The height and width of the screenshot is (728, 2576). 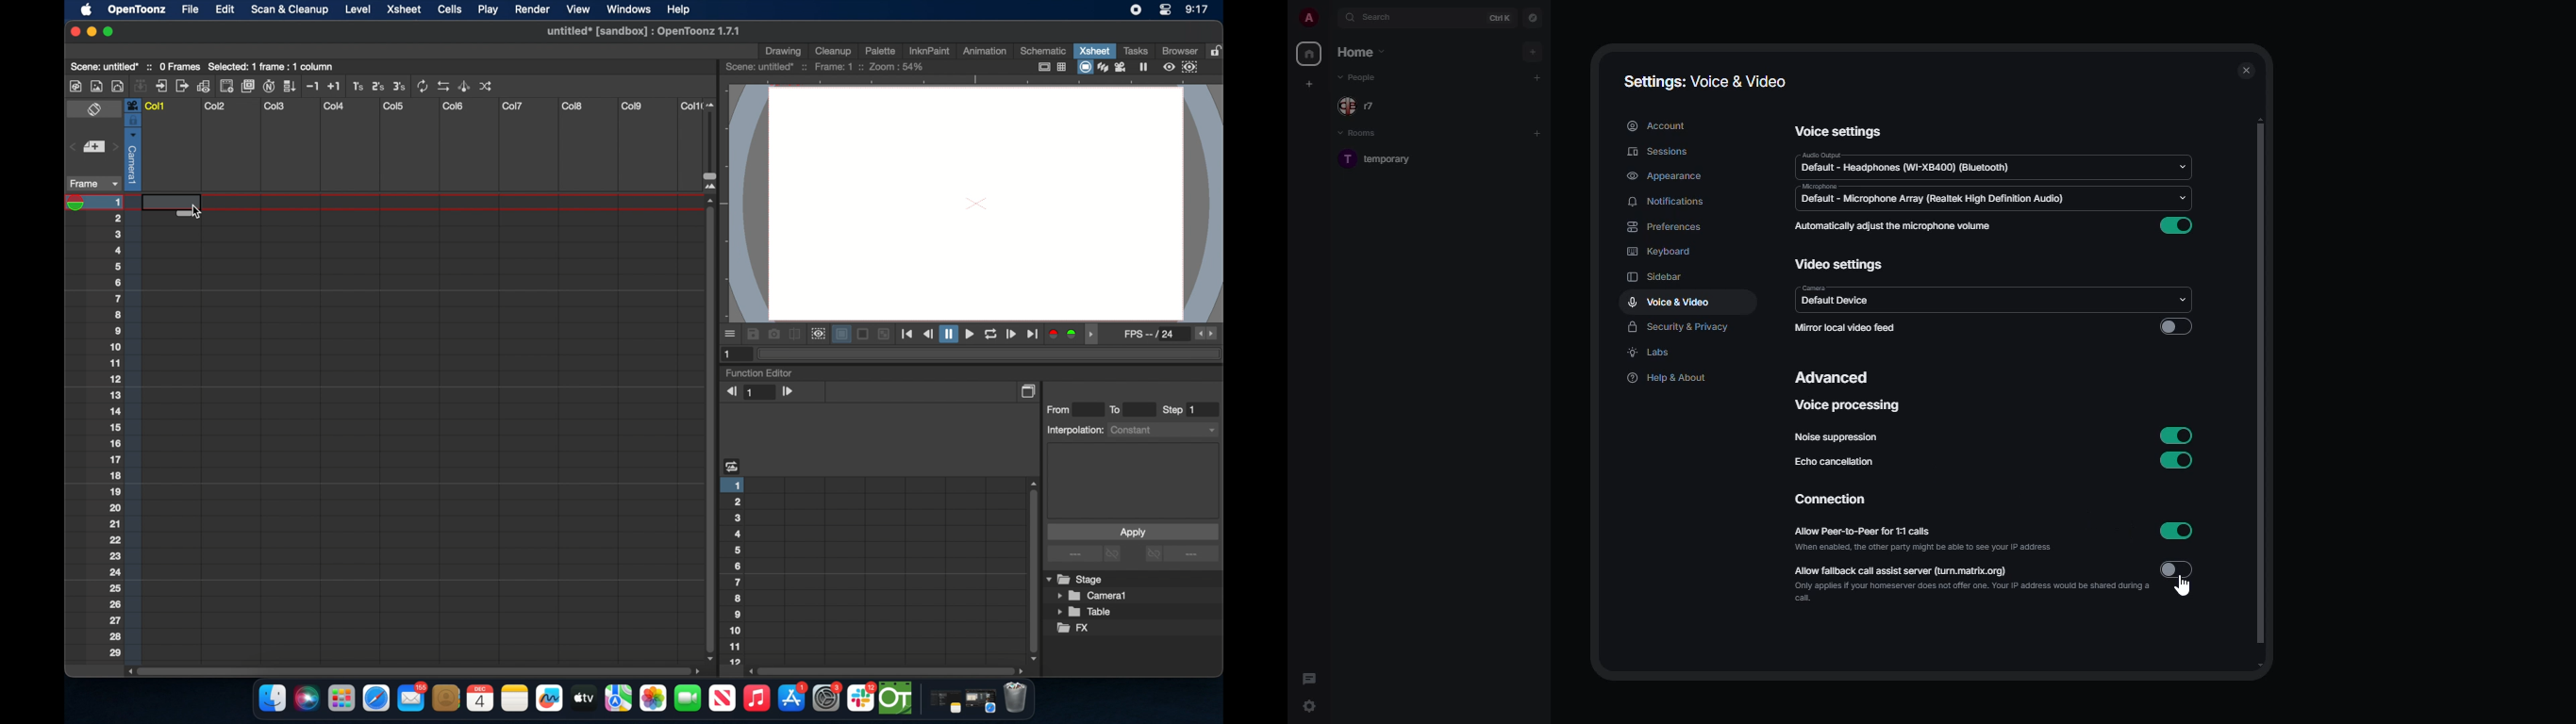 I want to click on scene, so click(x=826, y=67).